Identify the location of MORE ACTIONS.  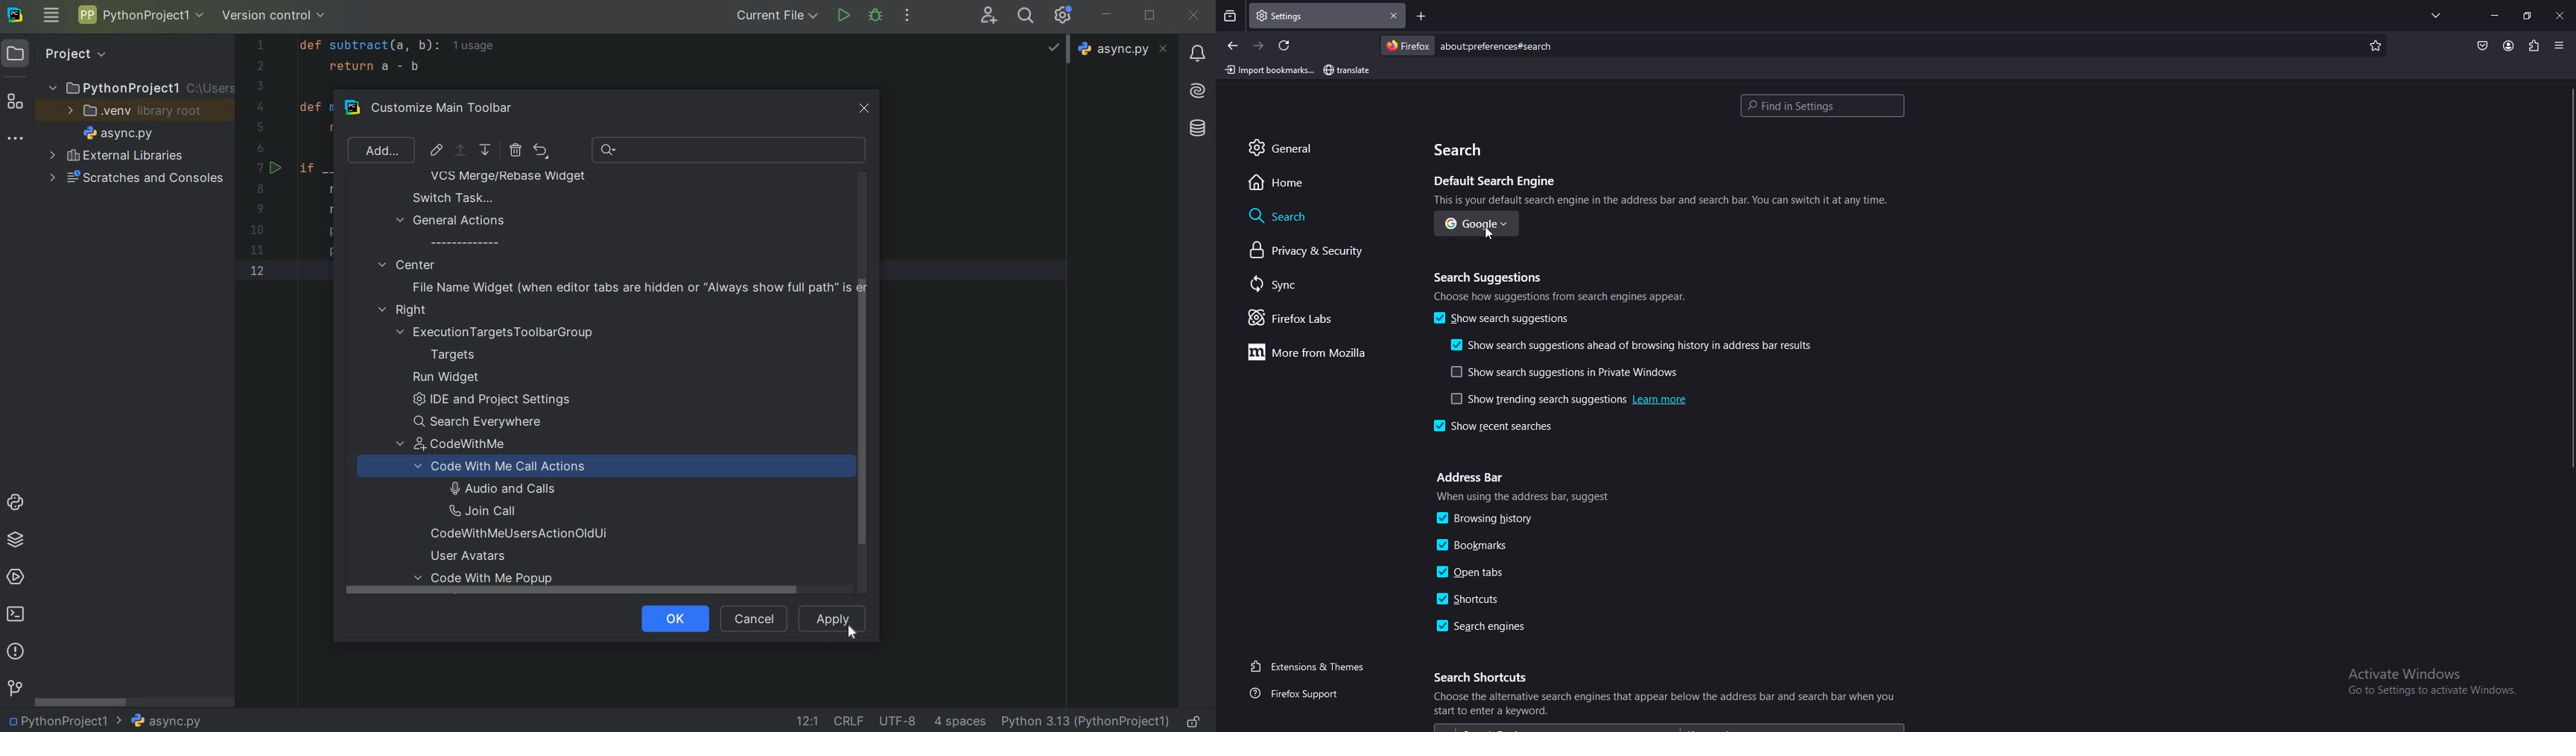
(908, 16).